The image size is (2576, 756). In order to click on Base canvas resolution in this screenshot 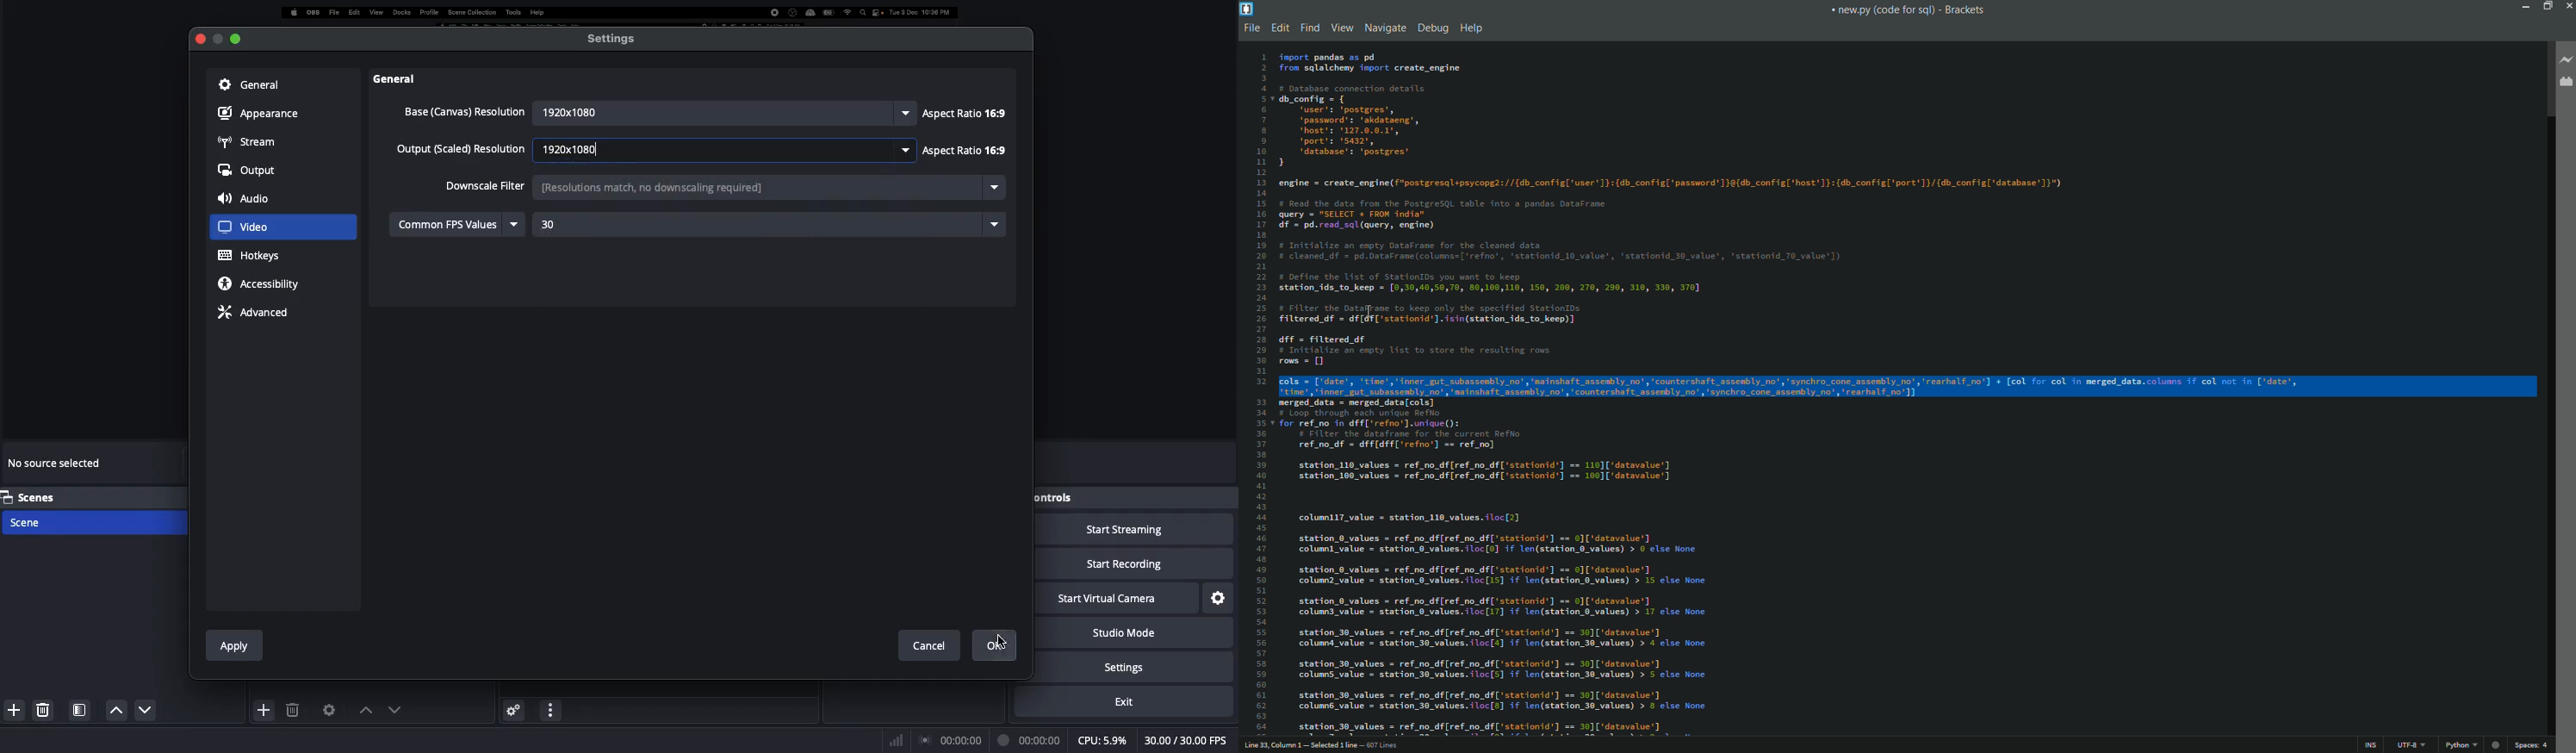, I will do `click(462, 111)`.